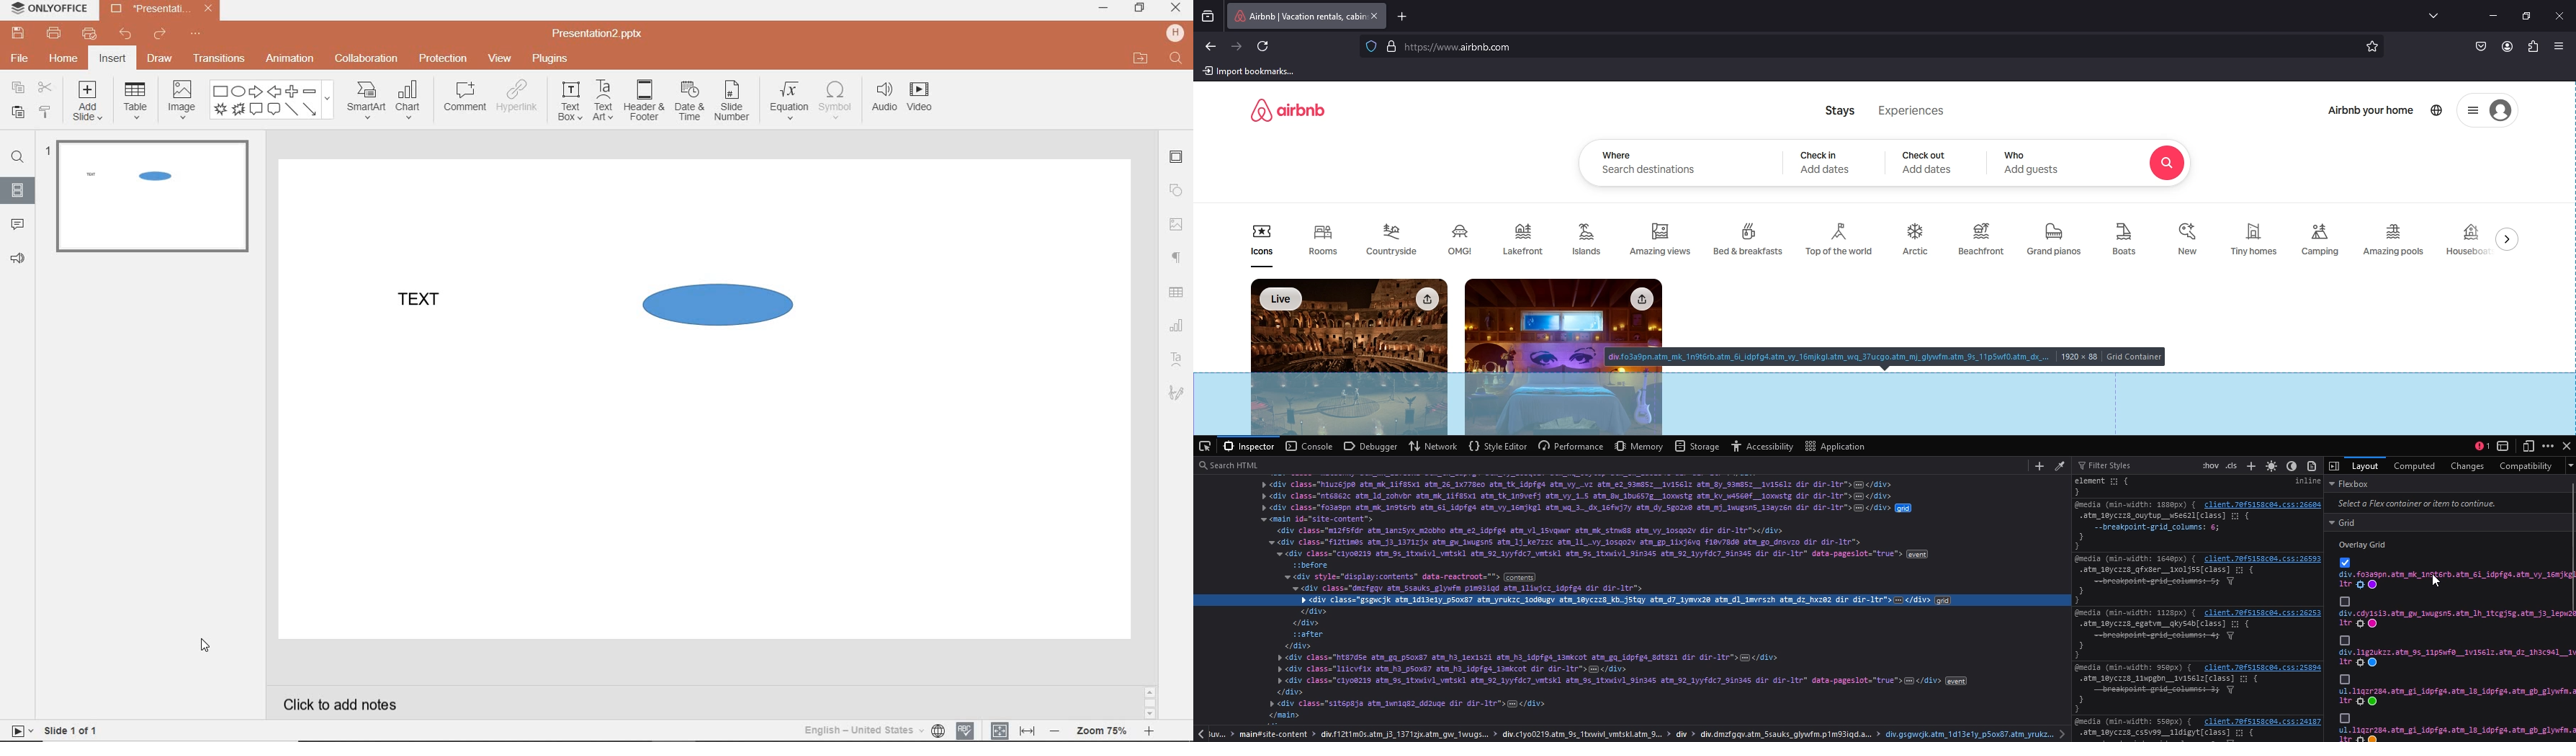 The height and width of the screenshot is (756, 2576). Describe the element at coordinates (2533, 48) in the screenshot. I see `extension` at that location.